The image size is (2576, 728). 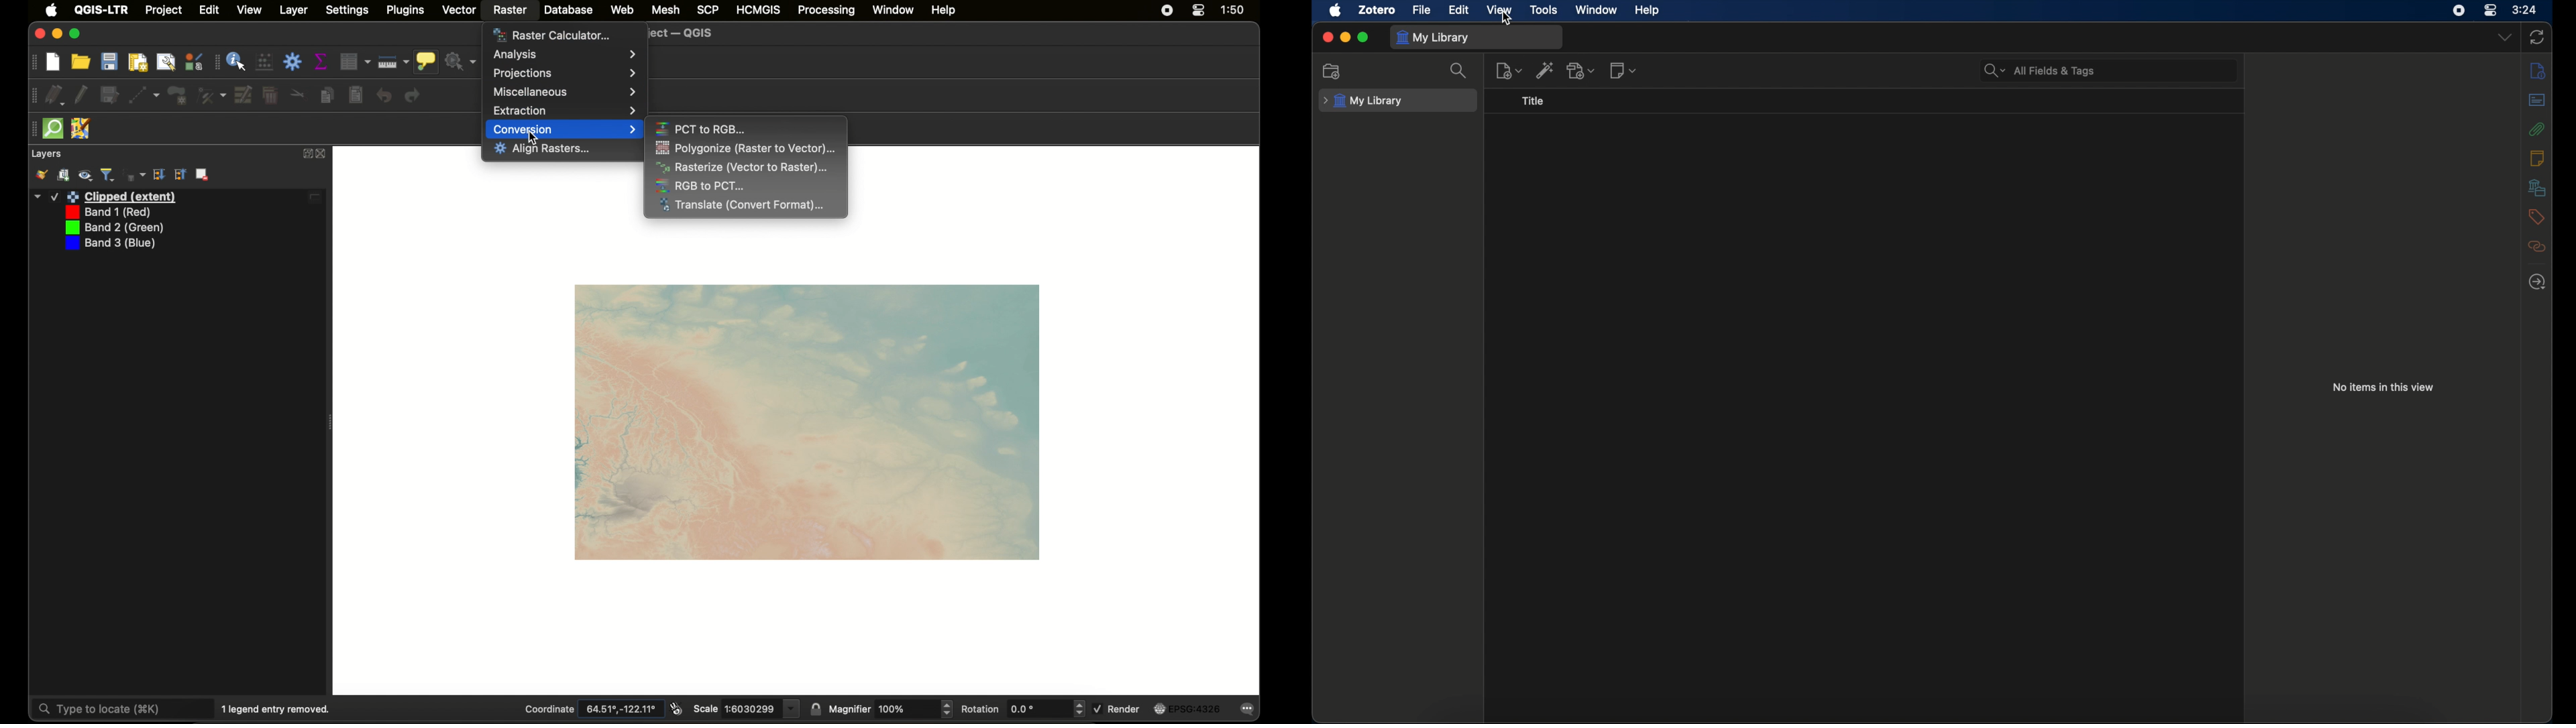 I want to click on band 3, so click(x=109, y=244).